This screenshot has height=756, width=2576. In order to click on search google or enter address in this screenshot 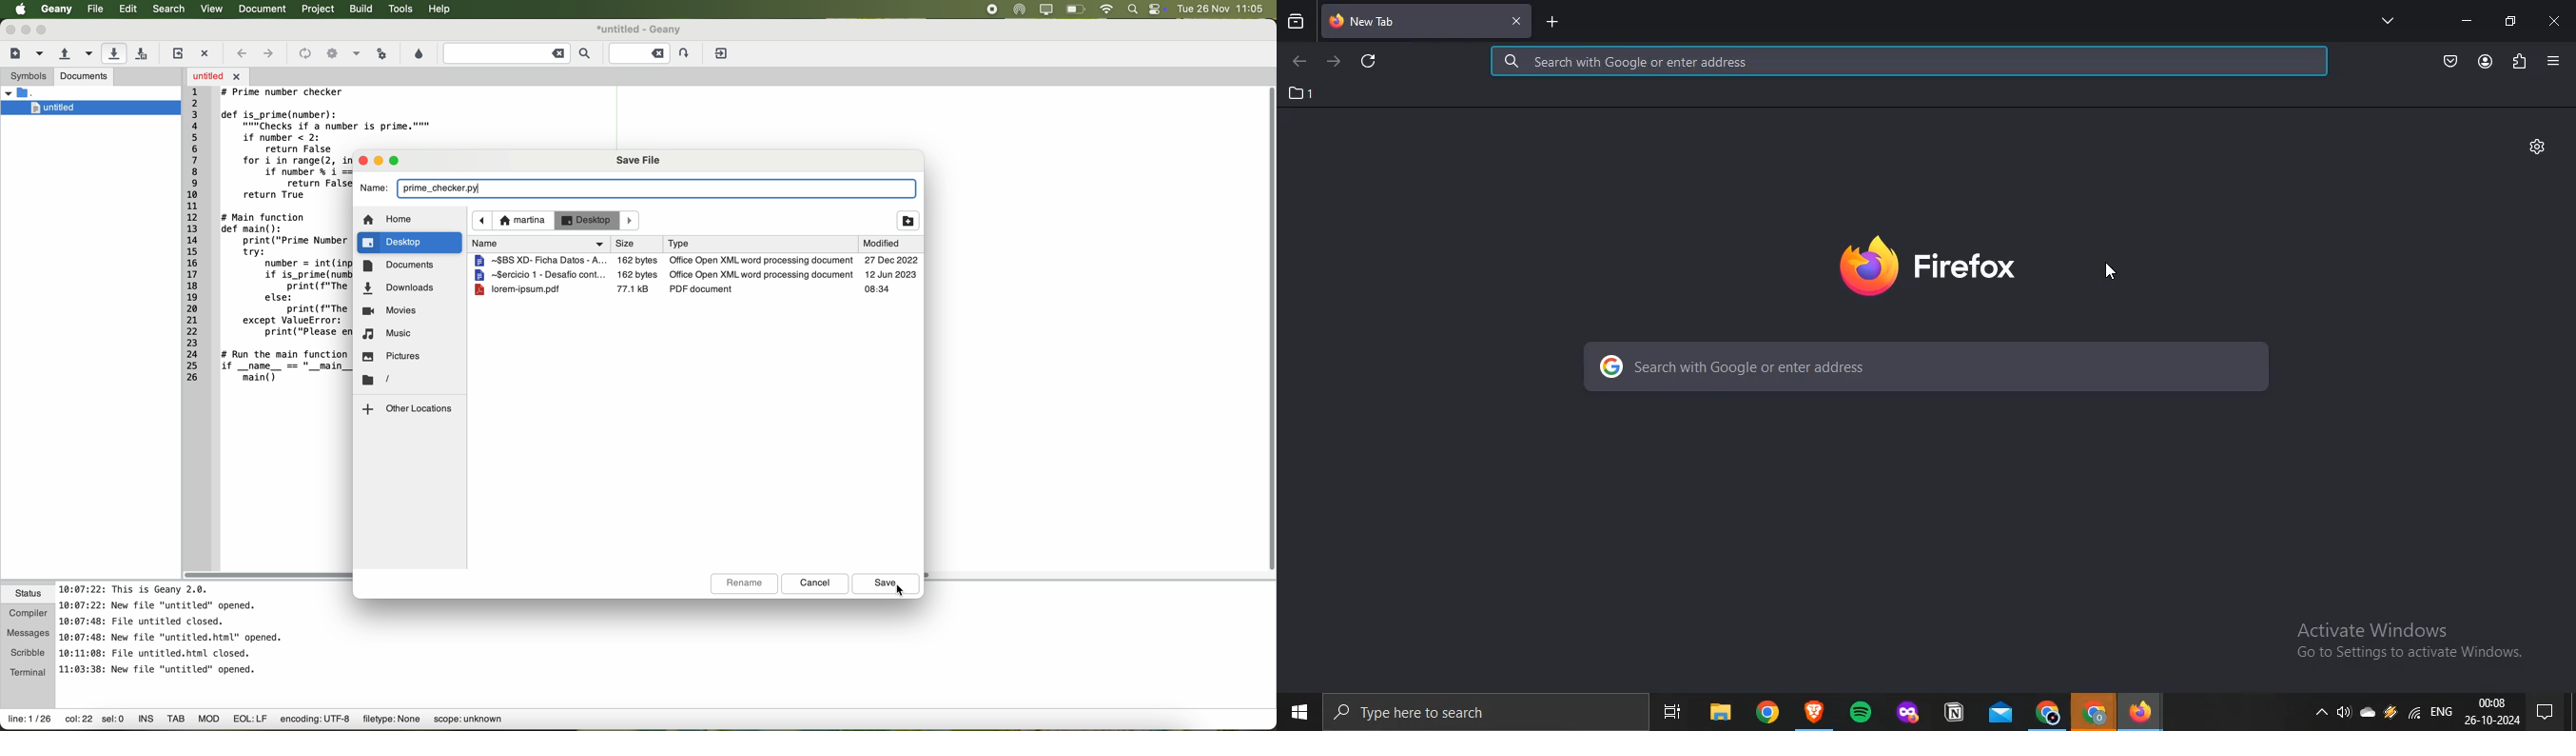, I will do `click(1909, 63)`.